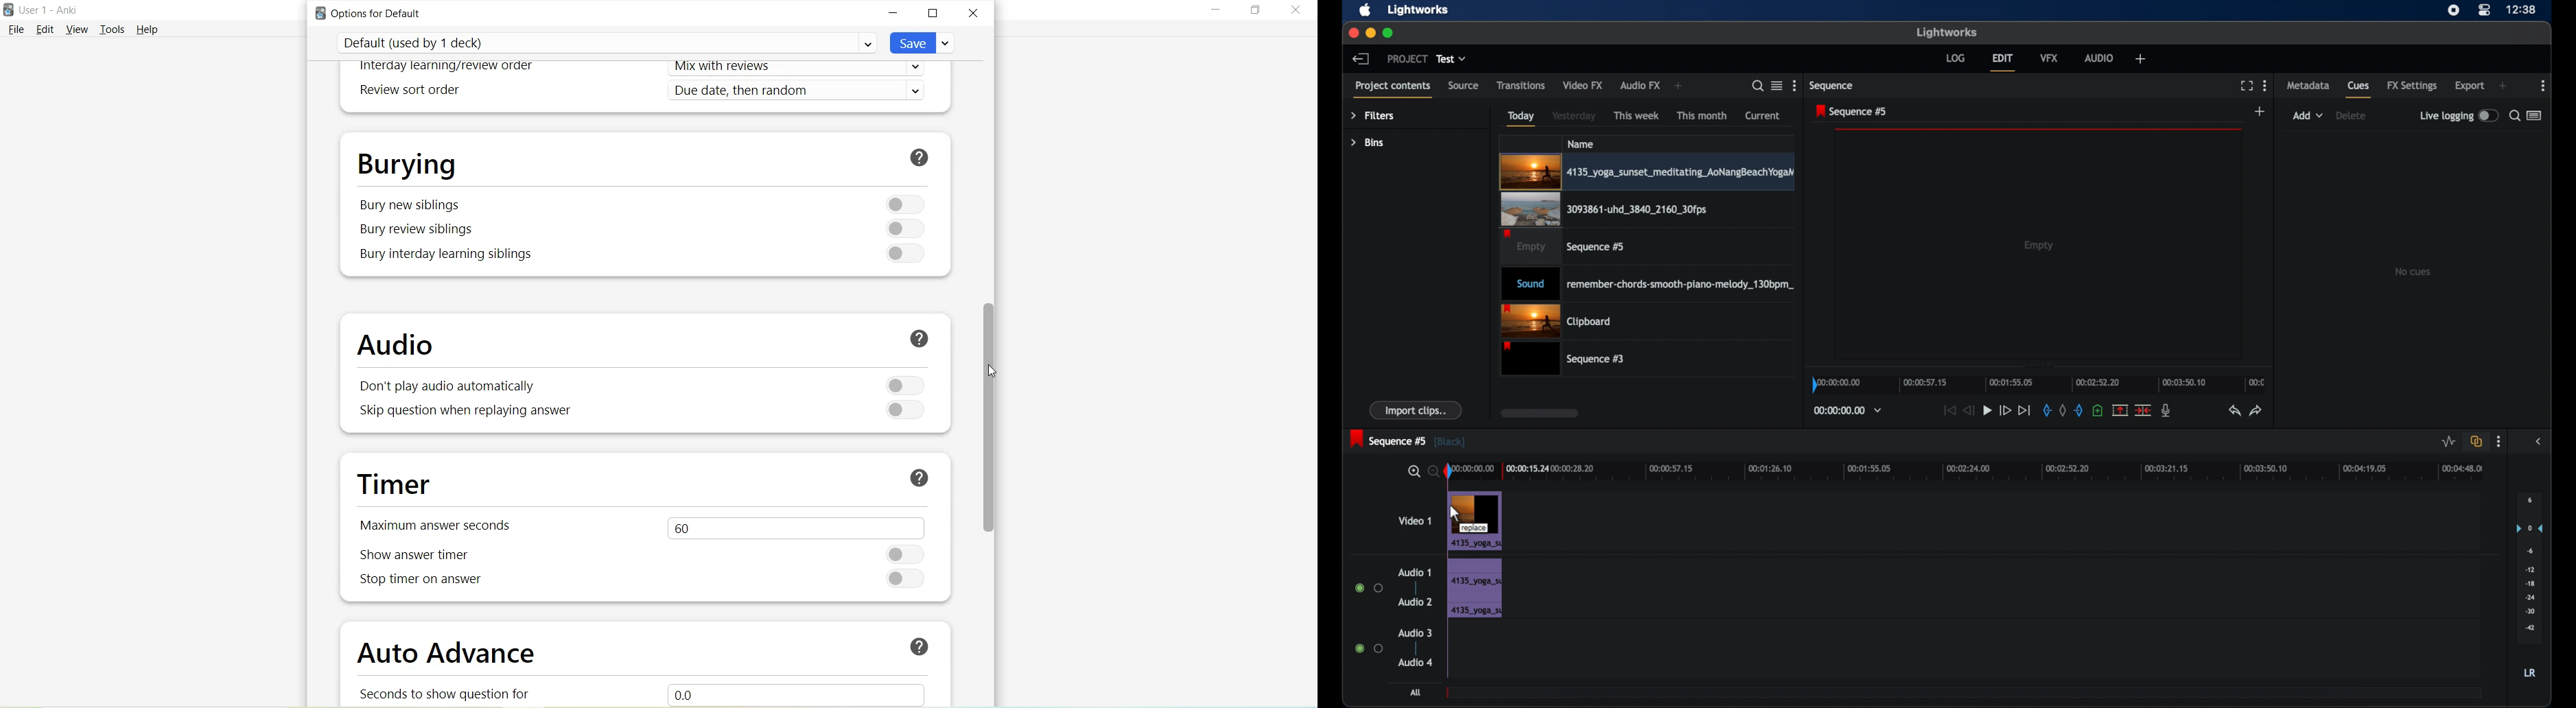  What do you see at coordinates (1474, 519) in the screenshot?
I see `video clip` at bounding box center [1474, 519].